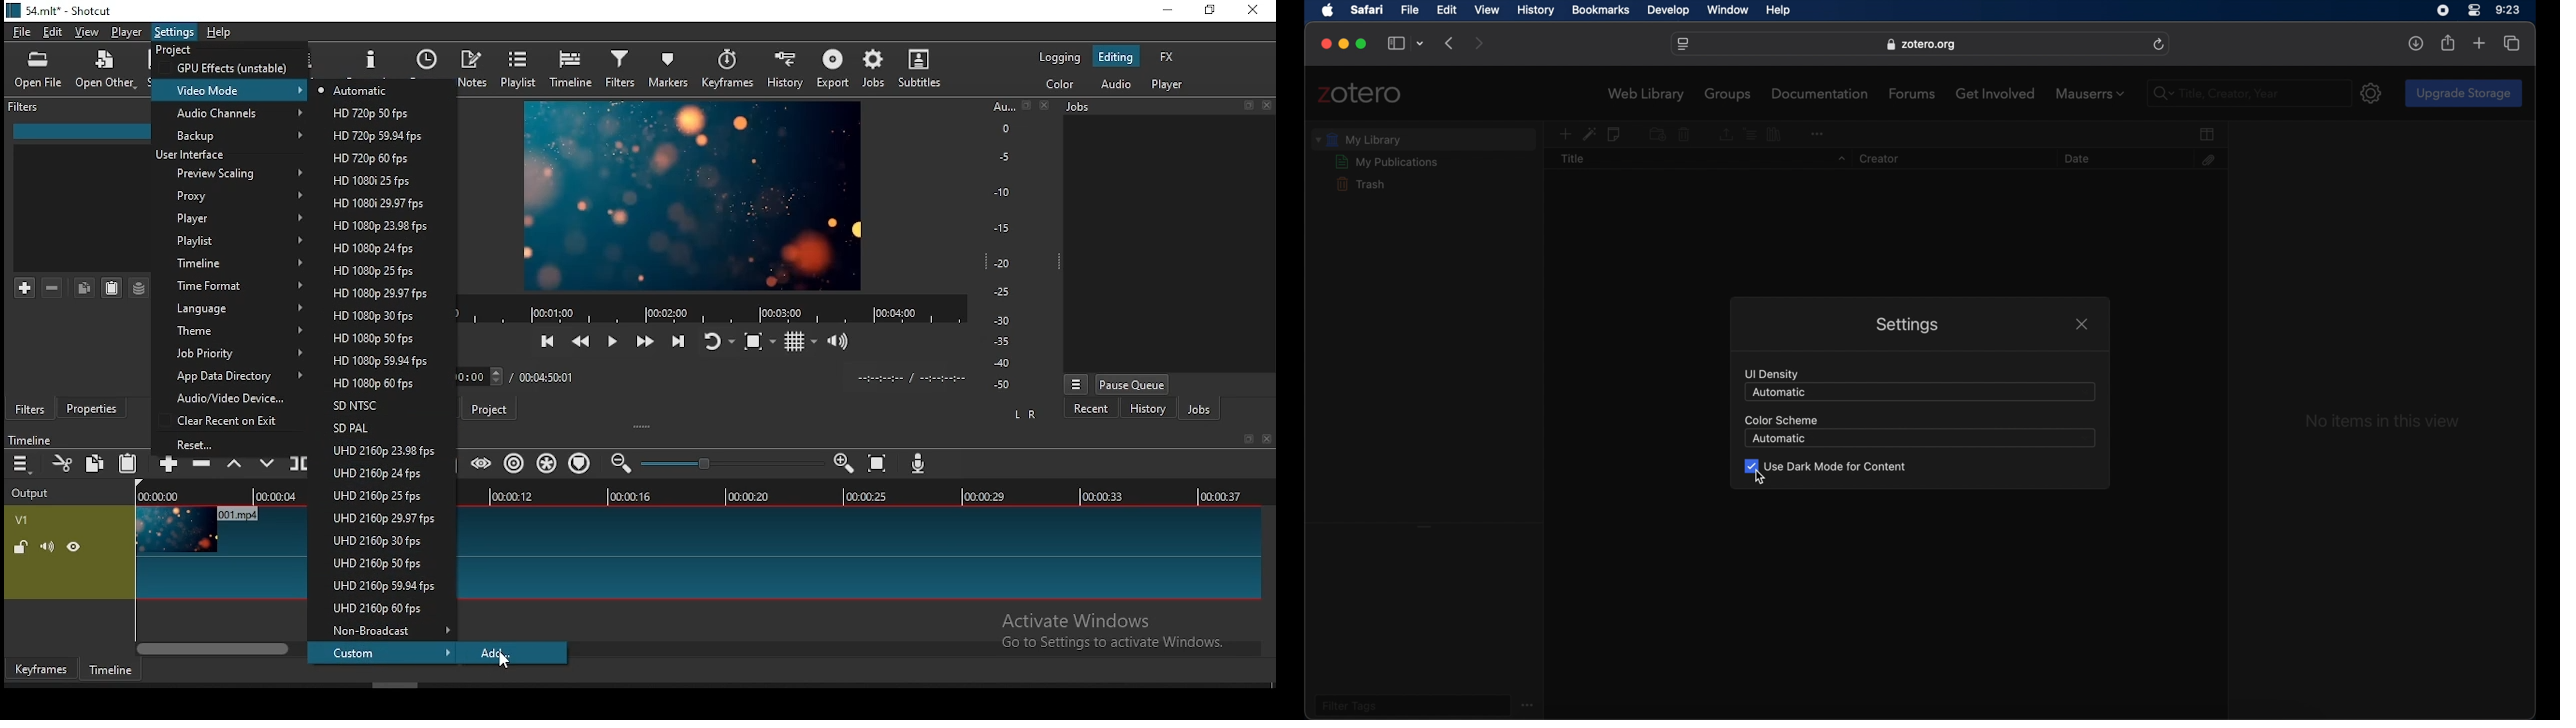 The height and width of the screenshot is (728, 2576). I want to click on filter tags, so click(1349, 705).